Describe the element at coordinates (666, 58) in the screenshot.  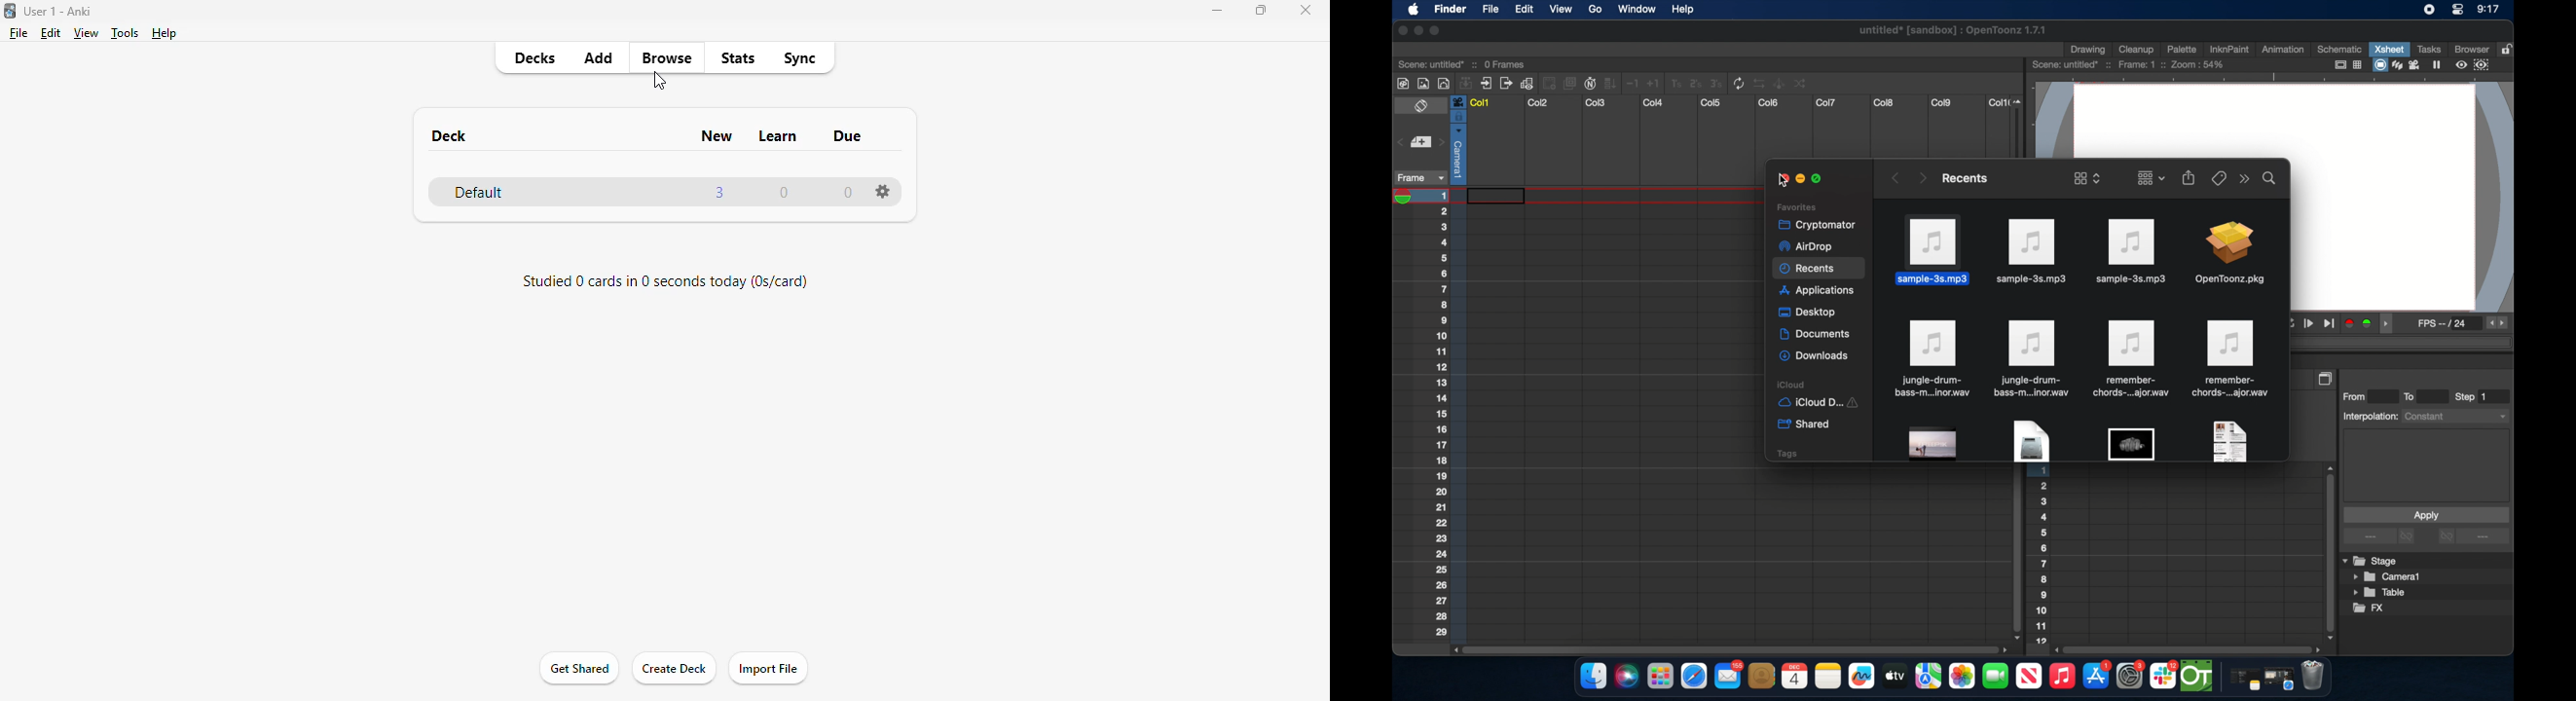
I see `browse` at that location.